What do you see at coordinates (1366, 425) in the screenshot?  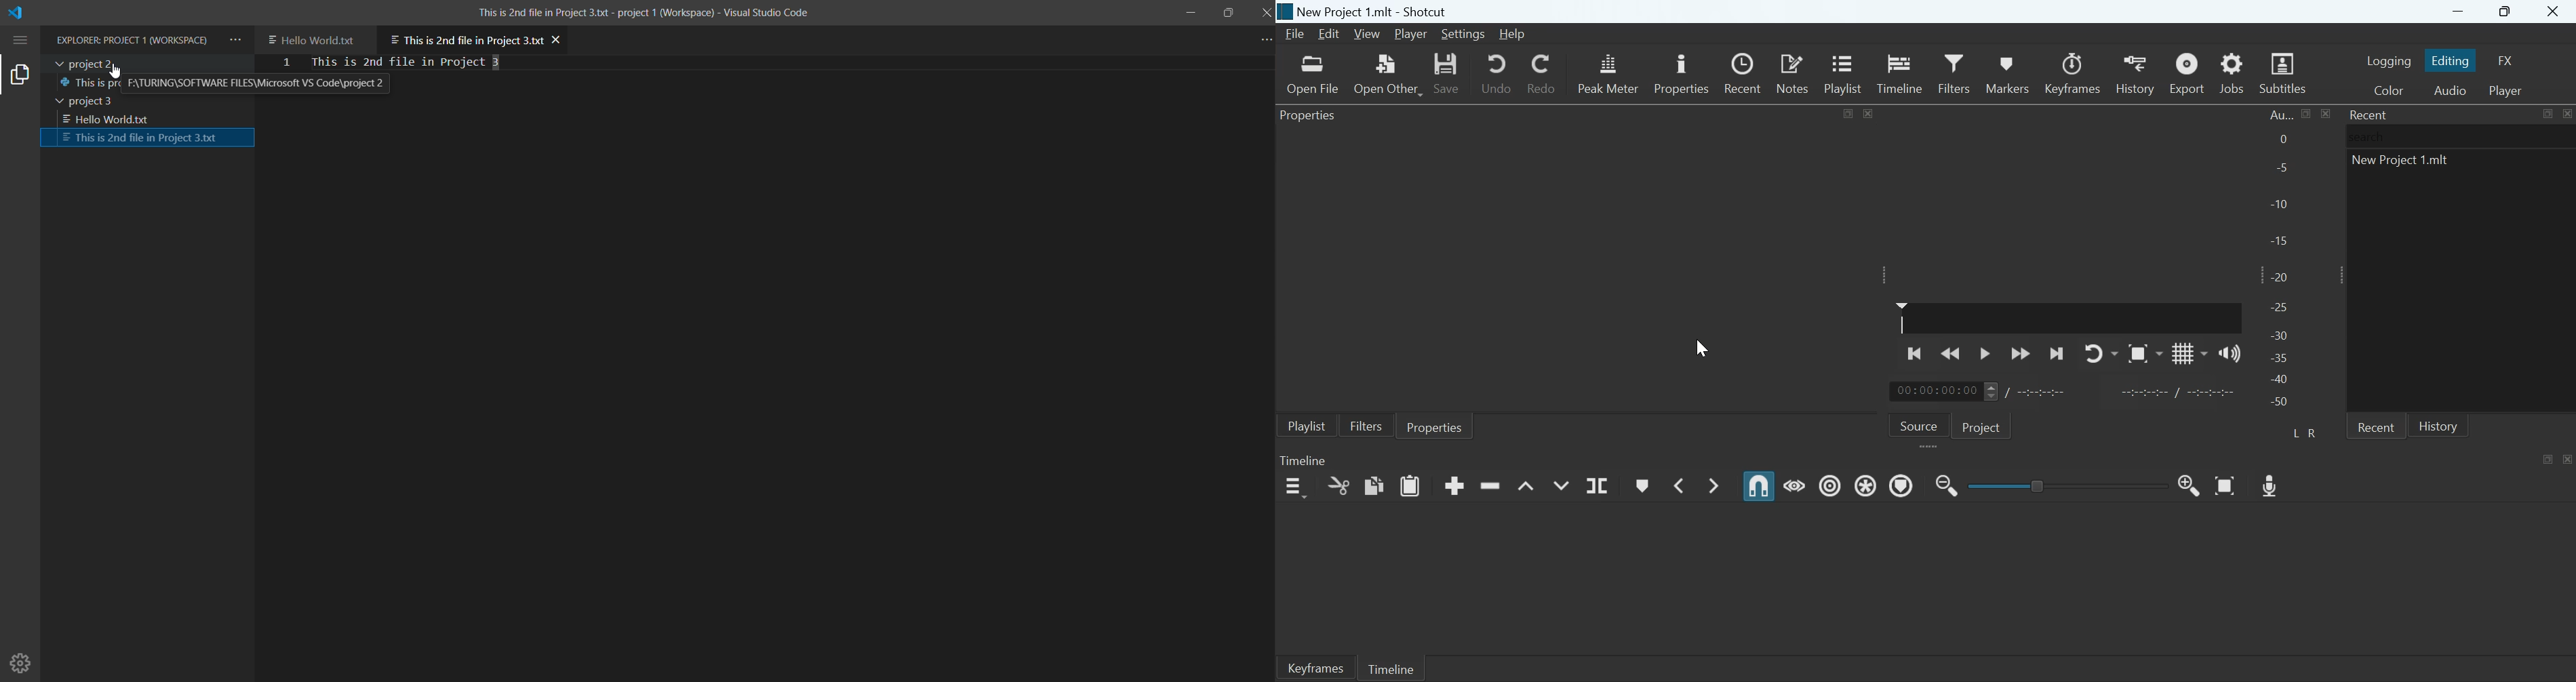 I see `Filters` at bounding box center [1366, 425].